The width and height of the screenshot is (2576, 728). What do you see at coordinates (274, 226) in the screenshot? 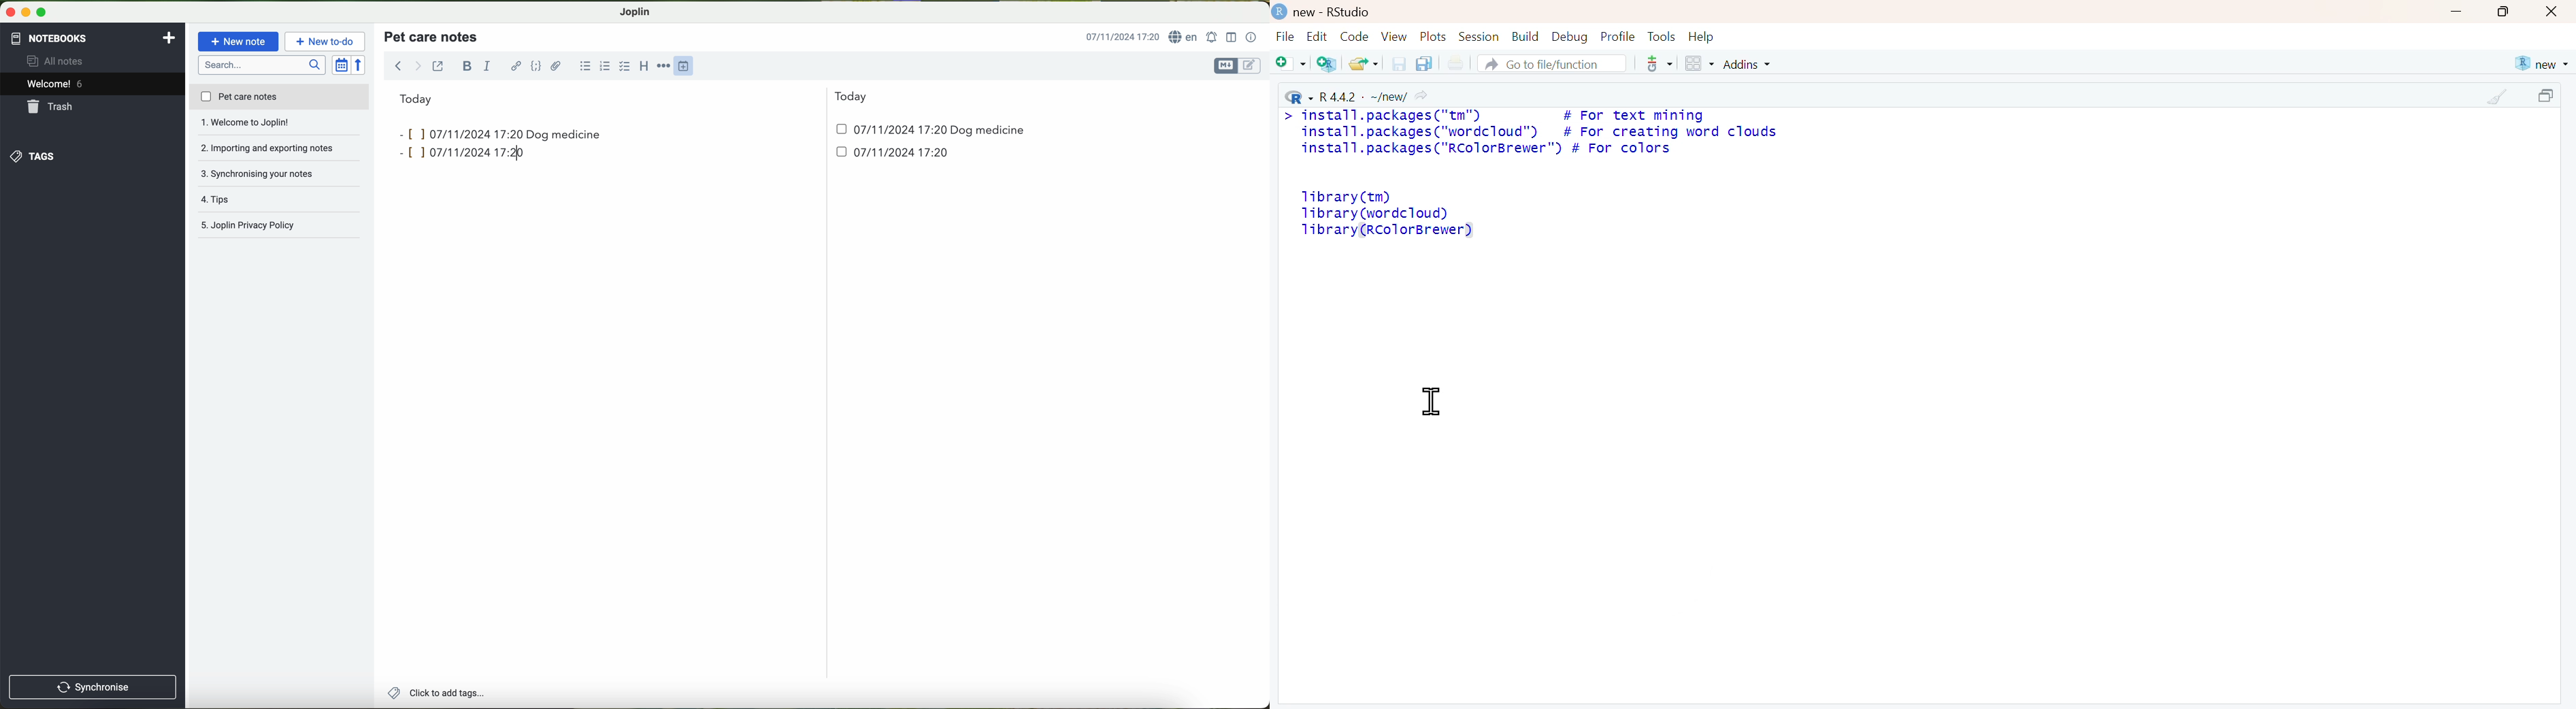
I see `joplin privacy policy` at bounding box center [274, 226].